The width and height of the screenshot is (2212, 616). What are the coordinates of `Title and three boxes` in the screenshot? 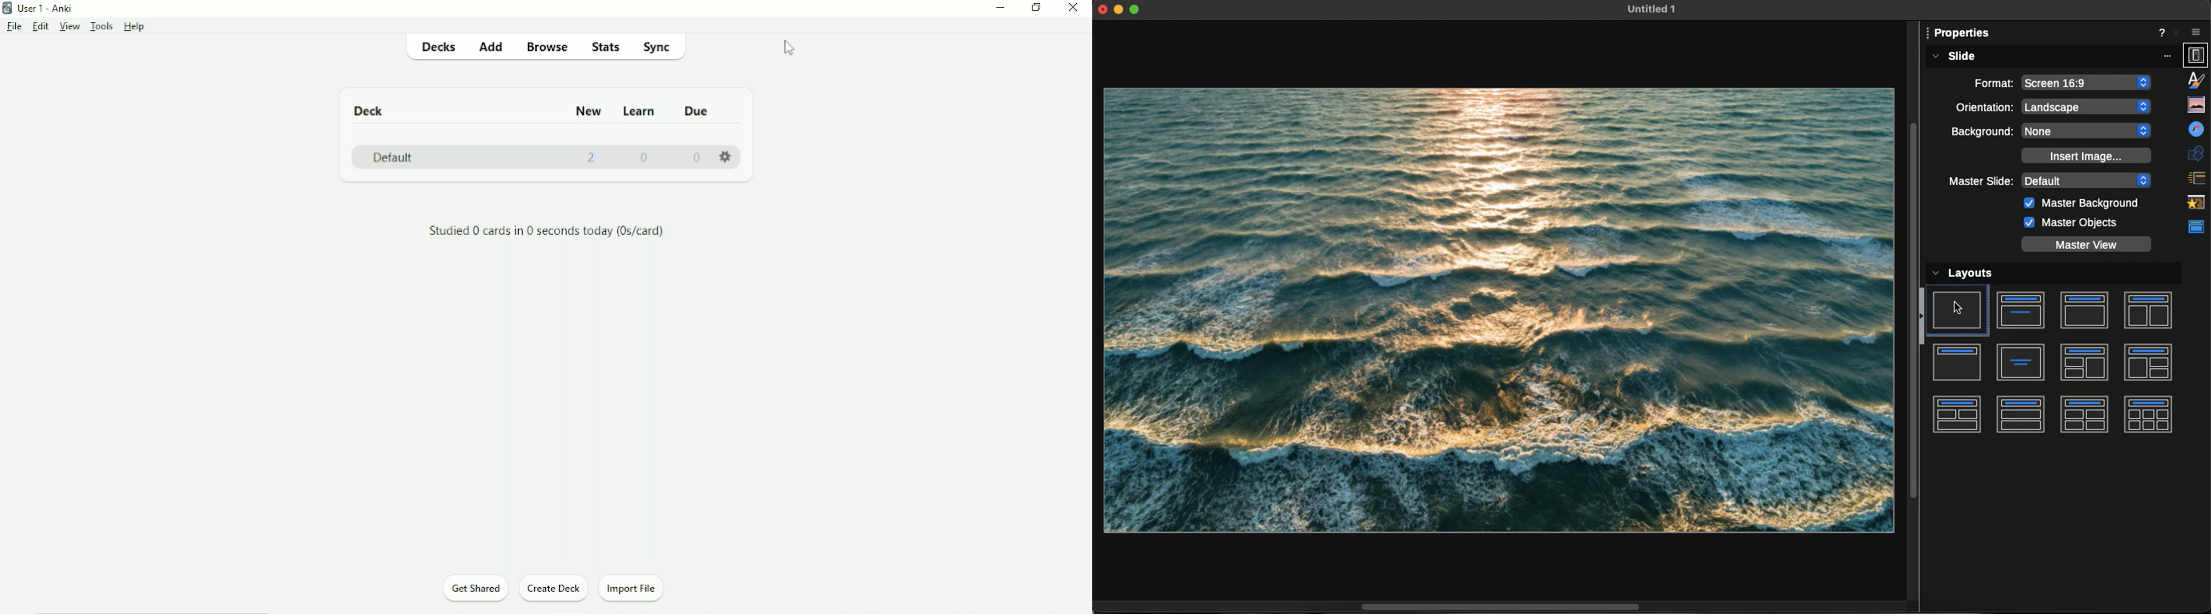 It's located at (2085, 363).